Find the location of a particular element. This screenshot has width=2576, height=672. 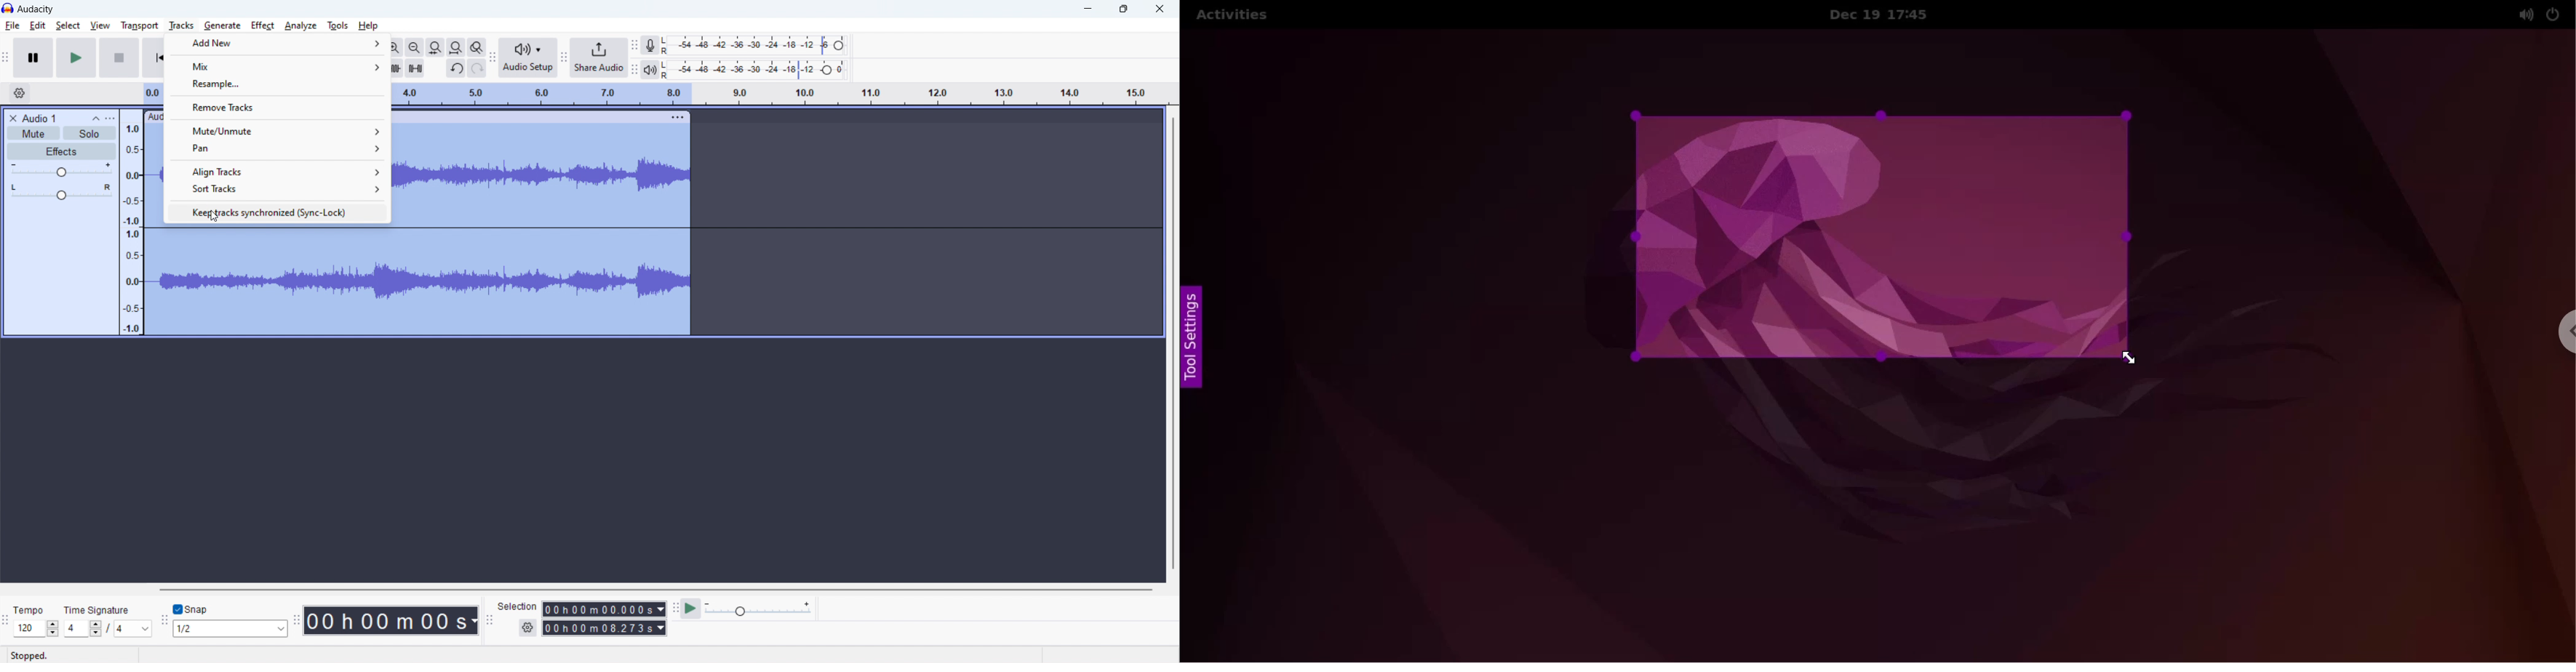

fit selection to width is located at coordinates (436, 47).